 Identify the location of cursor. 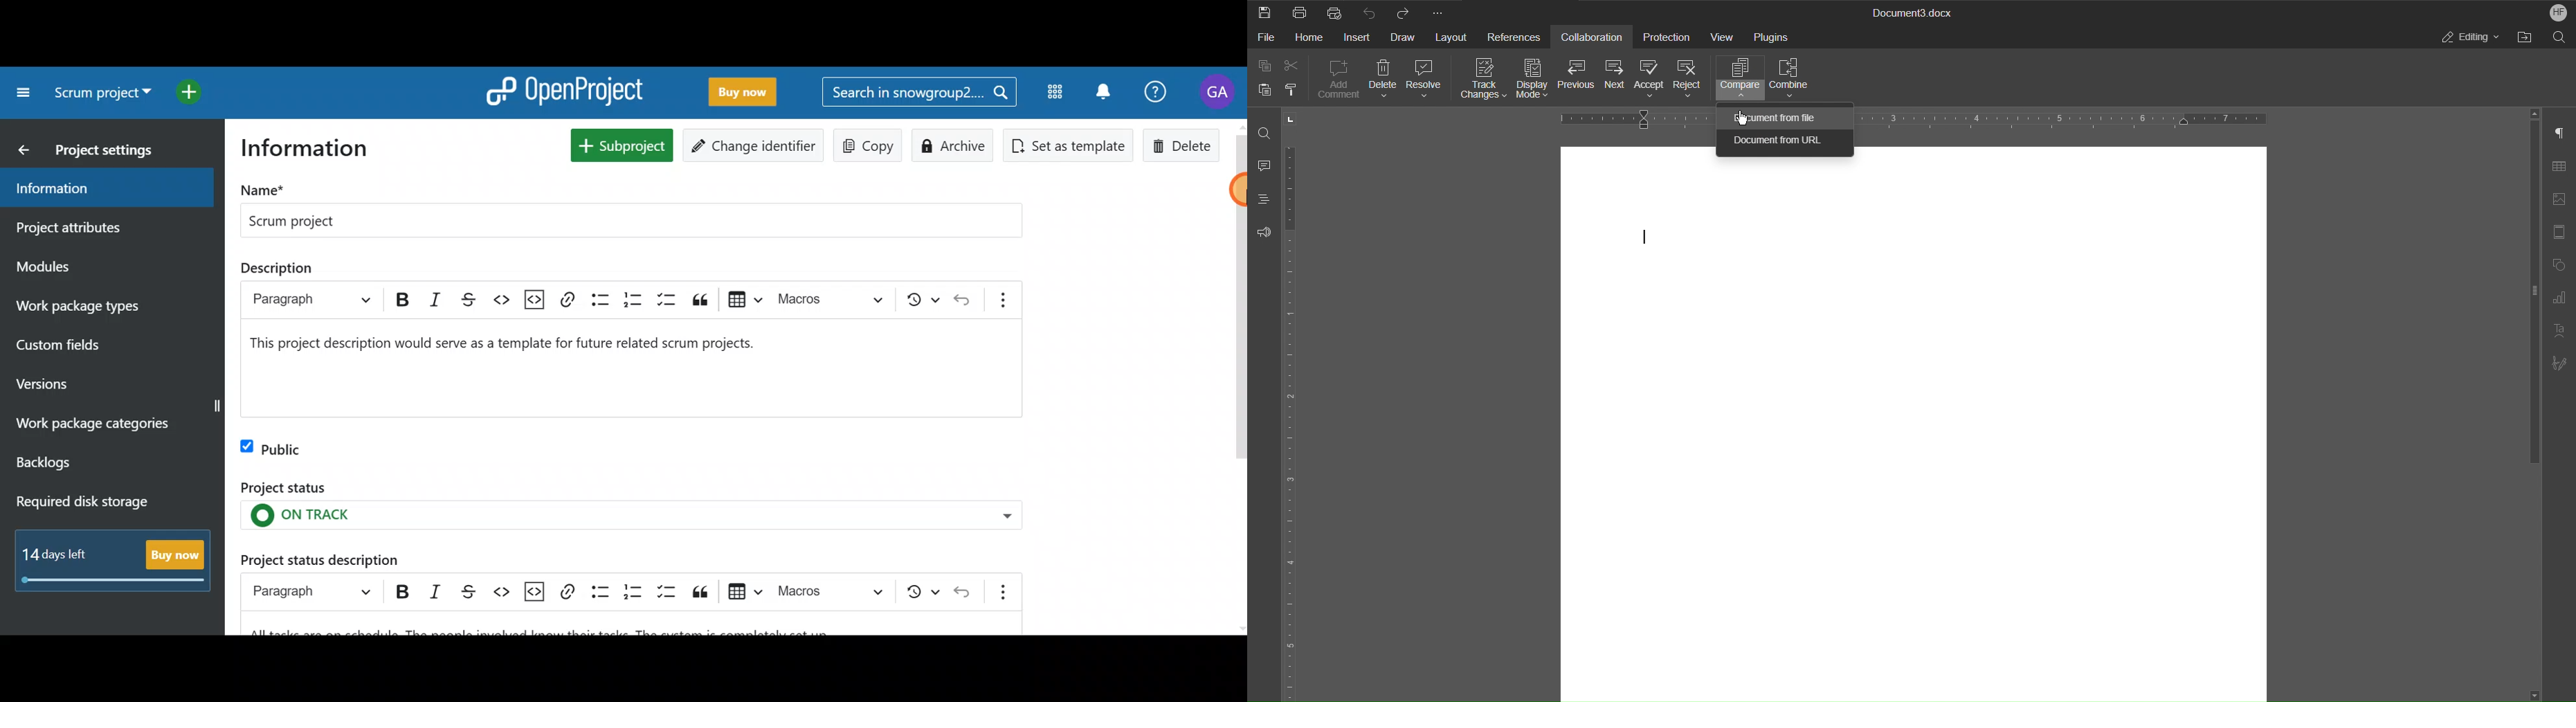
(1742, 117).